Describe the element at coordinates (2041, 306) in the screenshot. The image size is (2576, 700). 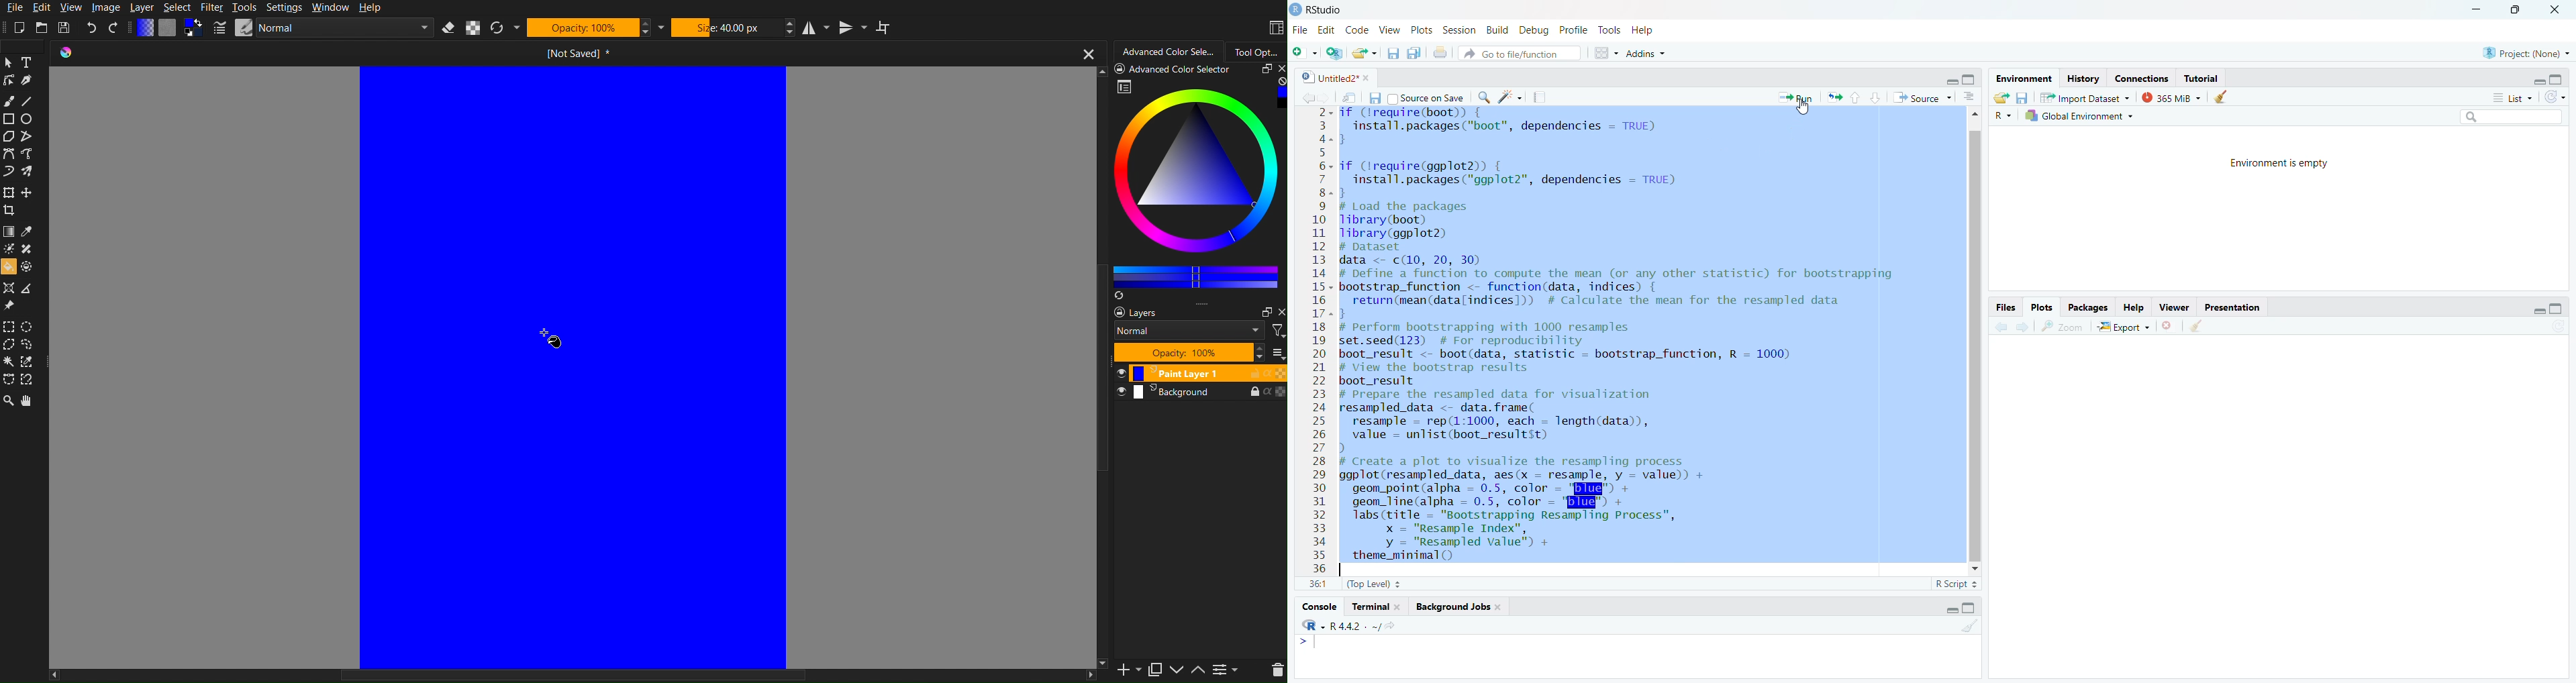
I see `Plots` at that location.